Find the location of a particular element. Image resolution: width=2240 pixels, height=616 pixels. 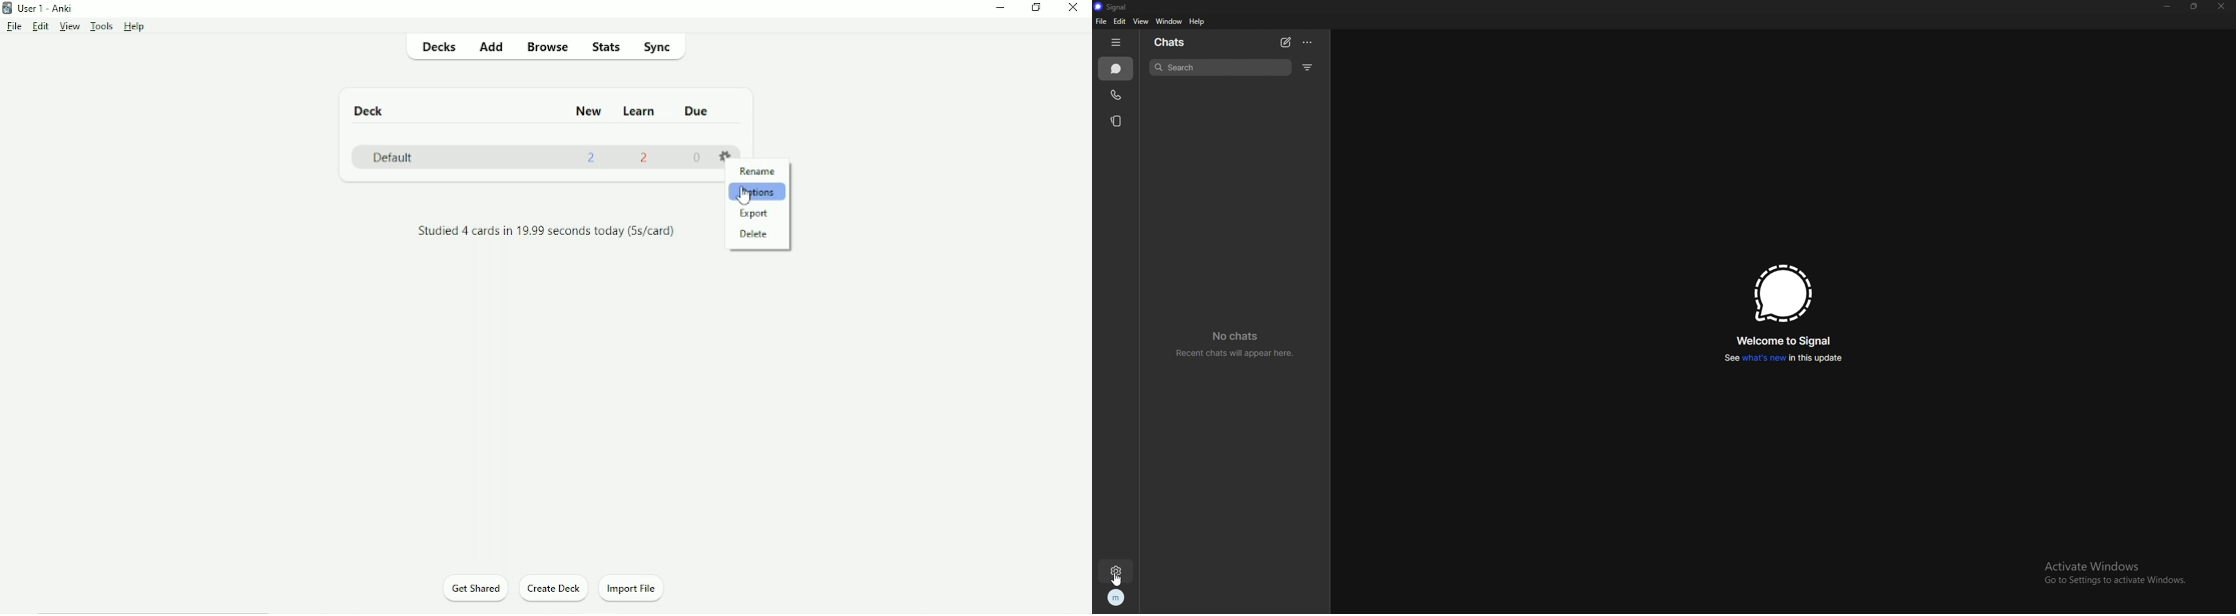

Edit is located at coordinates (41, 26).